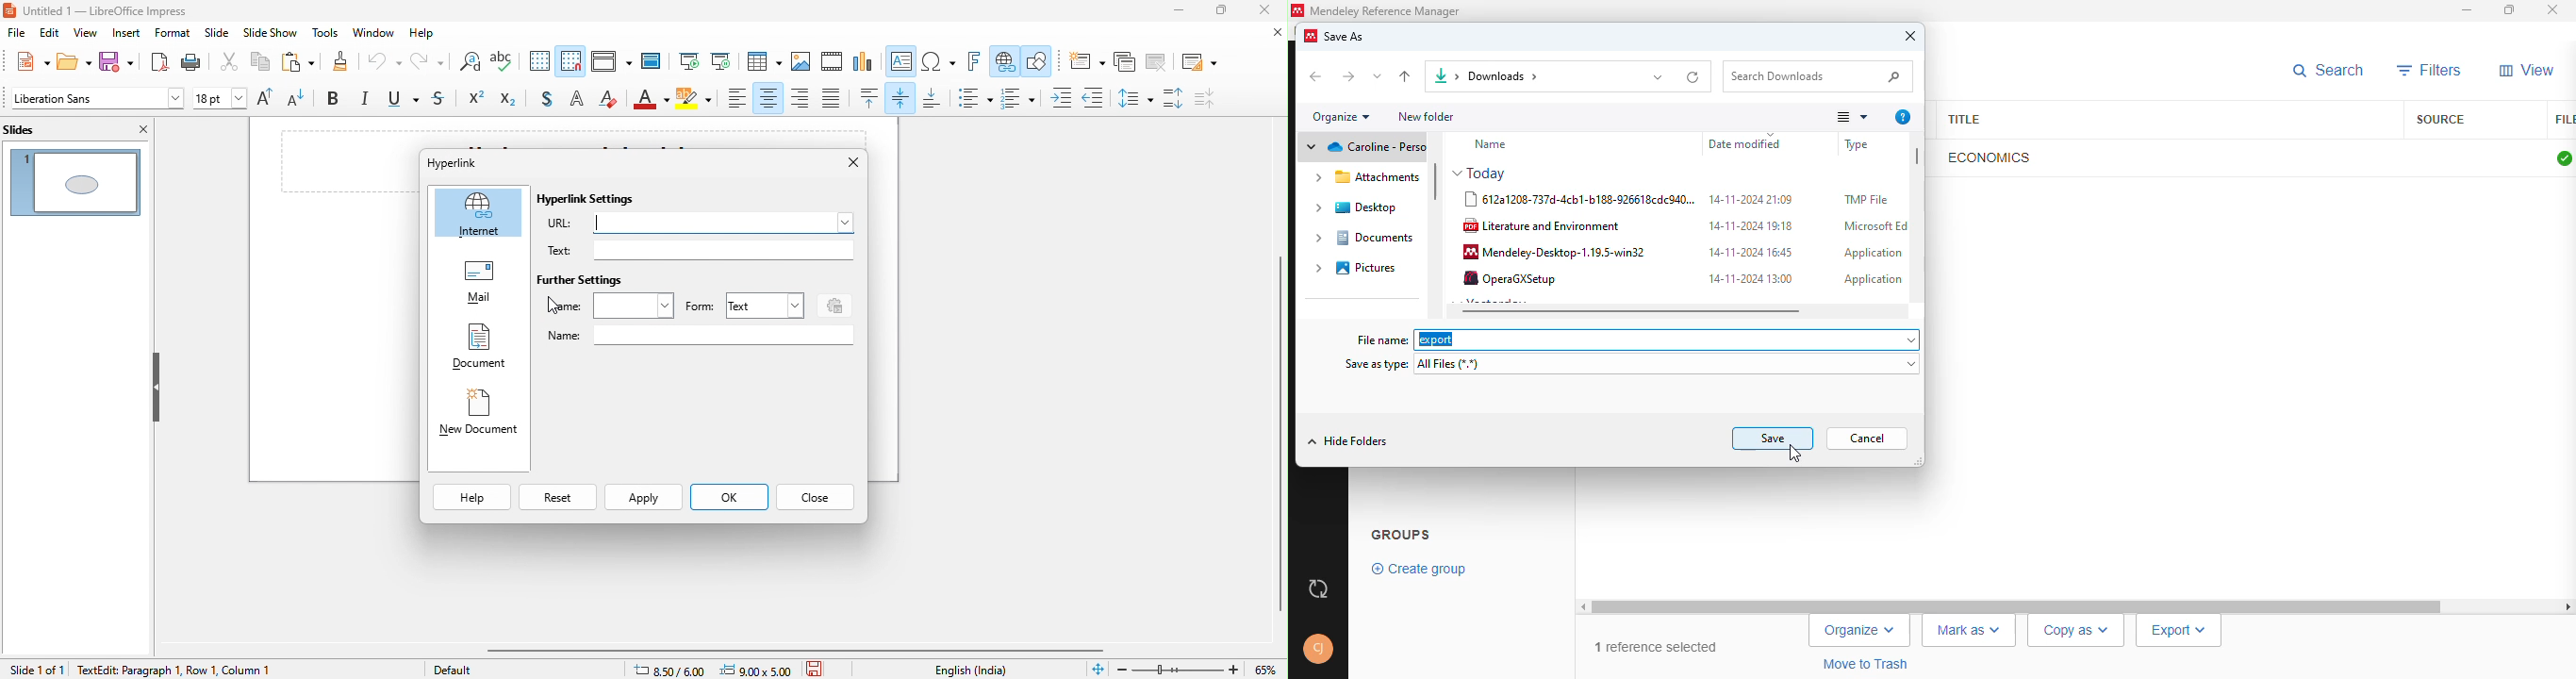 The height and width of the screenshot is (700, 2576). What do you see at coordinates (652, 101) in the screenshot?
I see `font color` at bounding box center [652, 101].